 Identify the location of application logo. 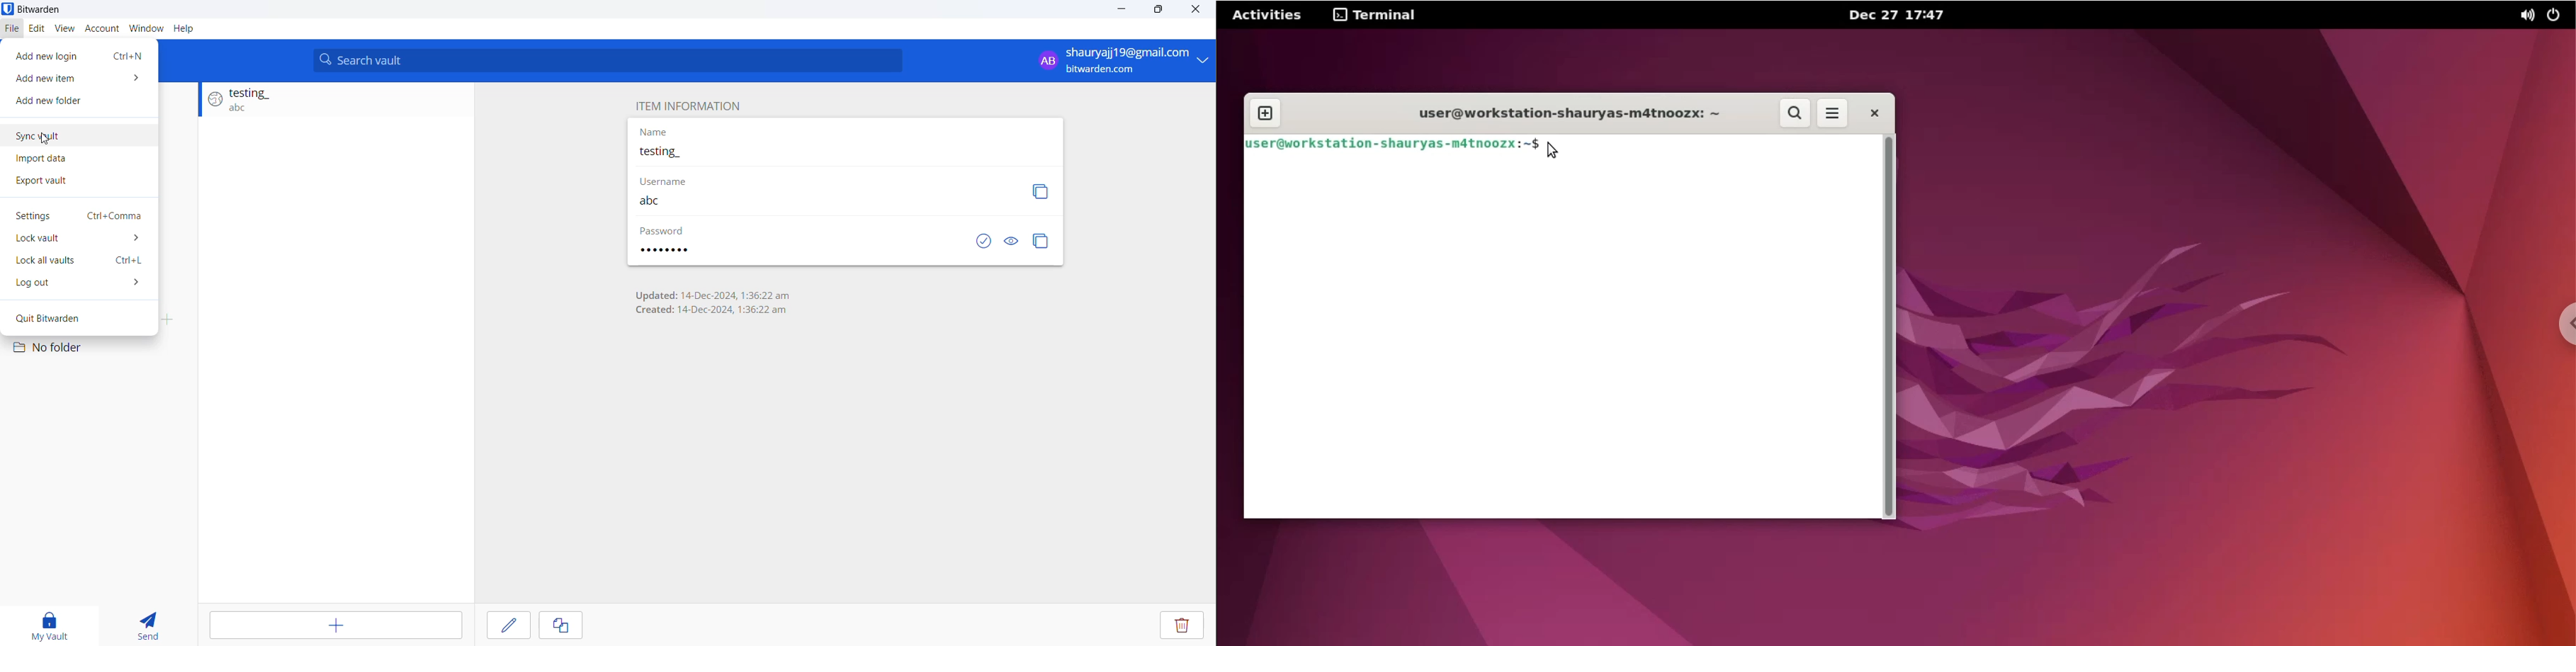
(8, 9).